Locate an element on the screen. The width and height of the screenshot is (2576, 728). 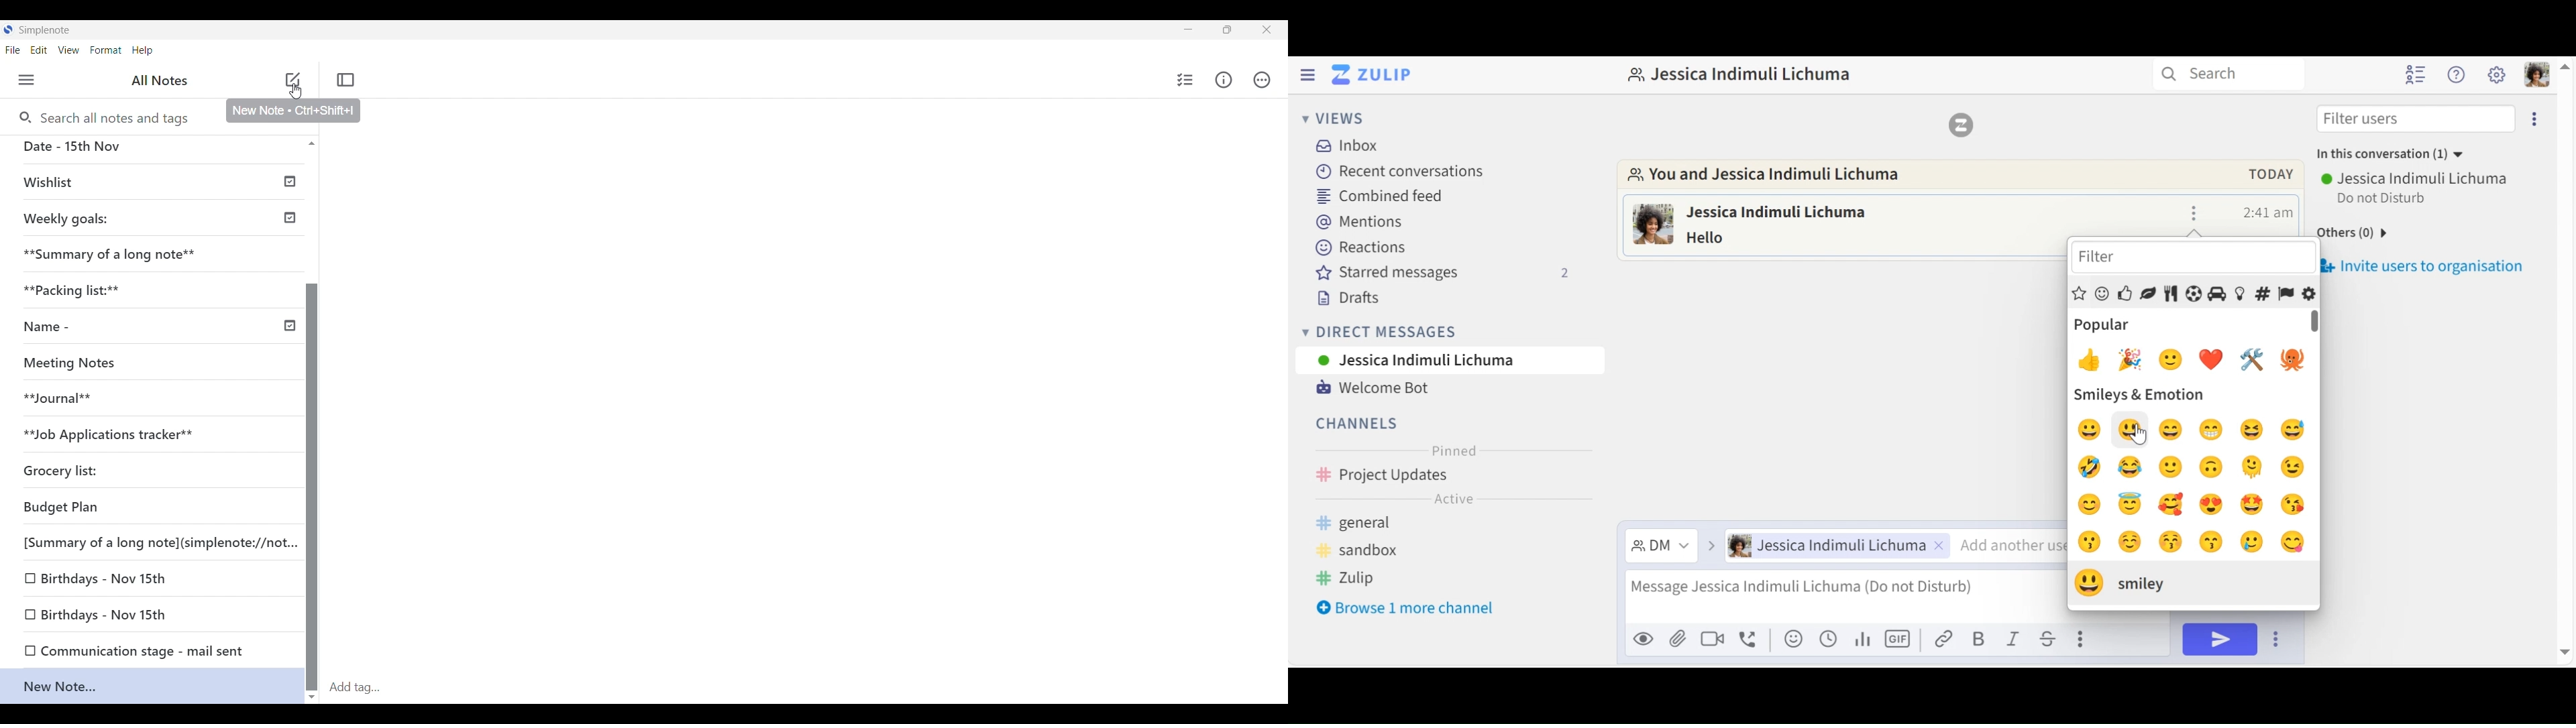
Smiley & Emotions is located at coordinates (2139, 394).